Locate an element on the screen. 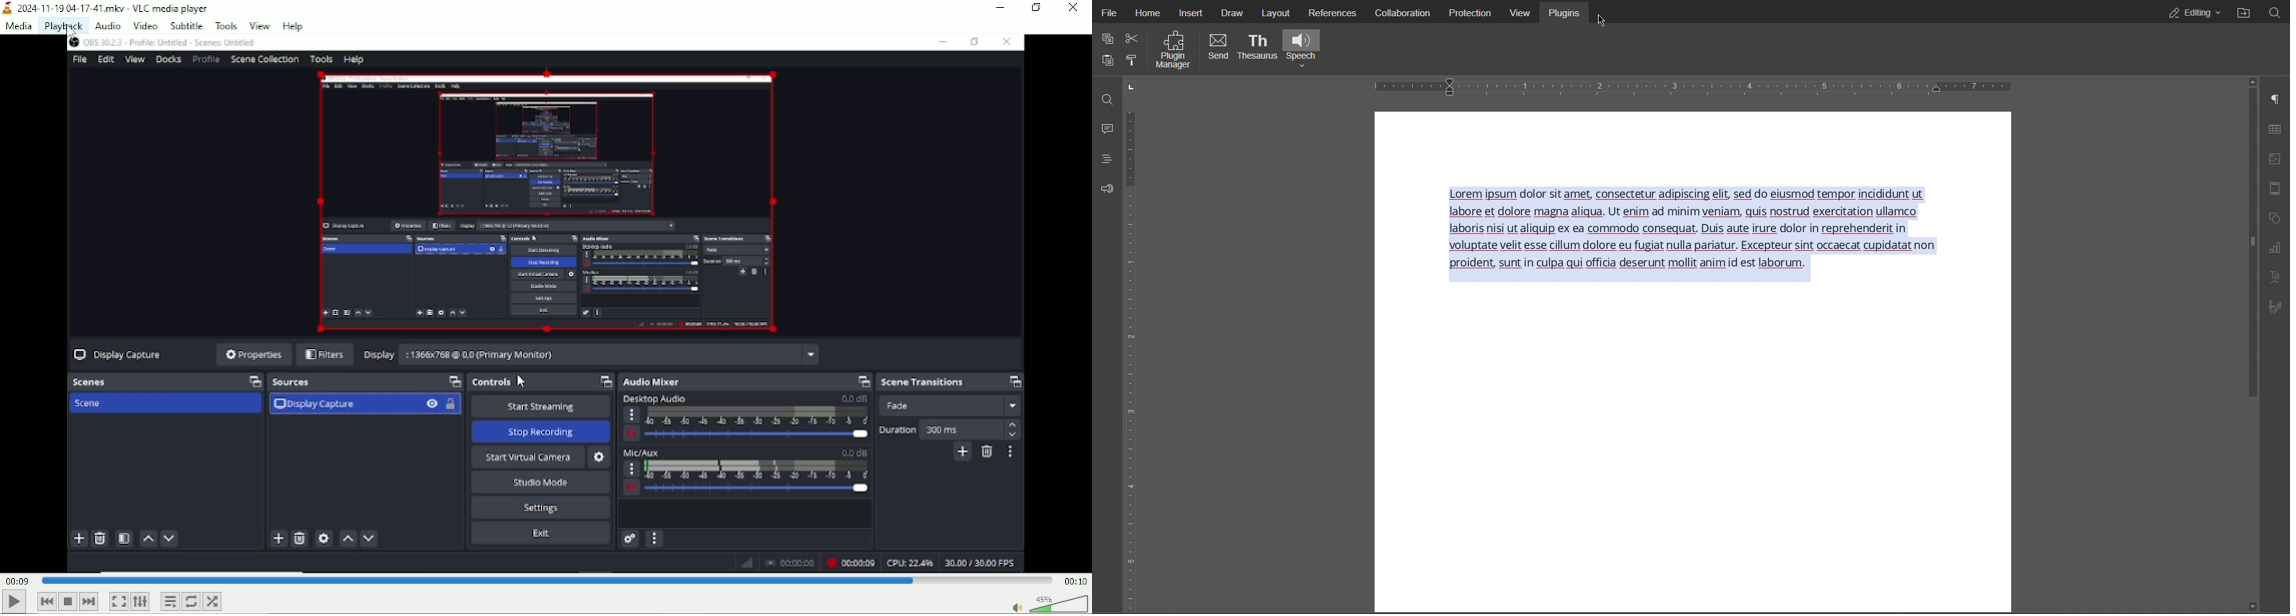  view is located at coordinates (260, 25).